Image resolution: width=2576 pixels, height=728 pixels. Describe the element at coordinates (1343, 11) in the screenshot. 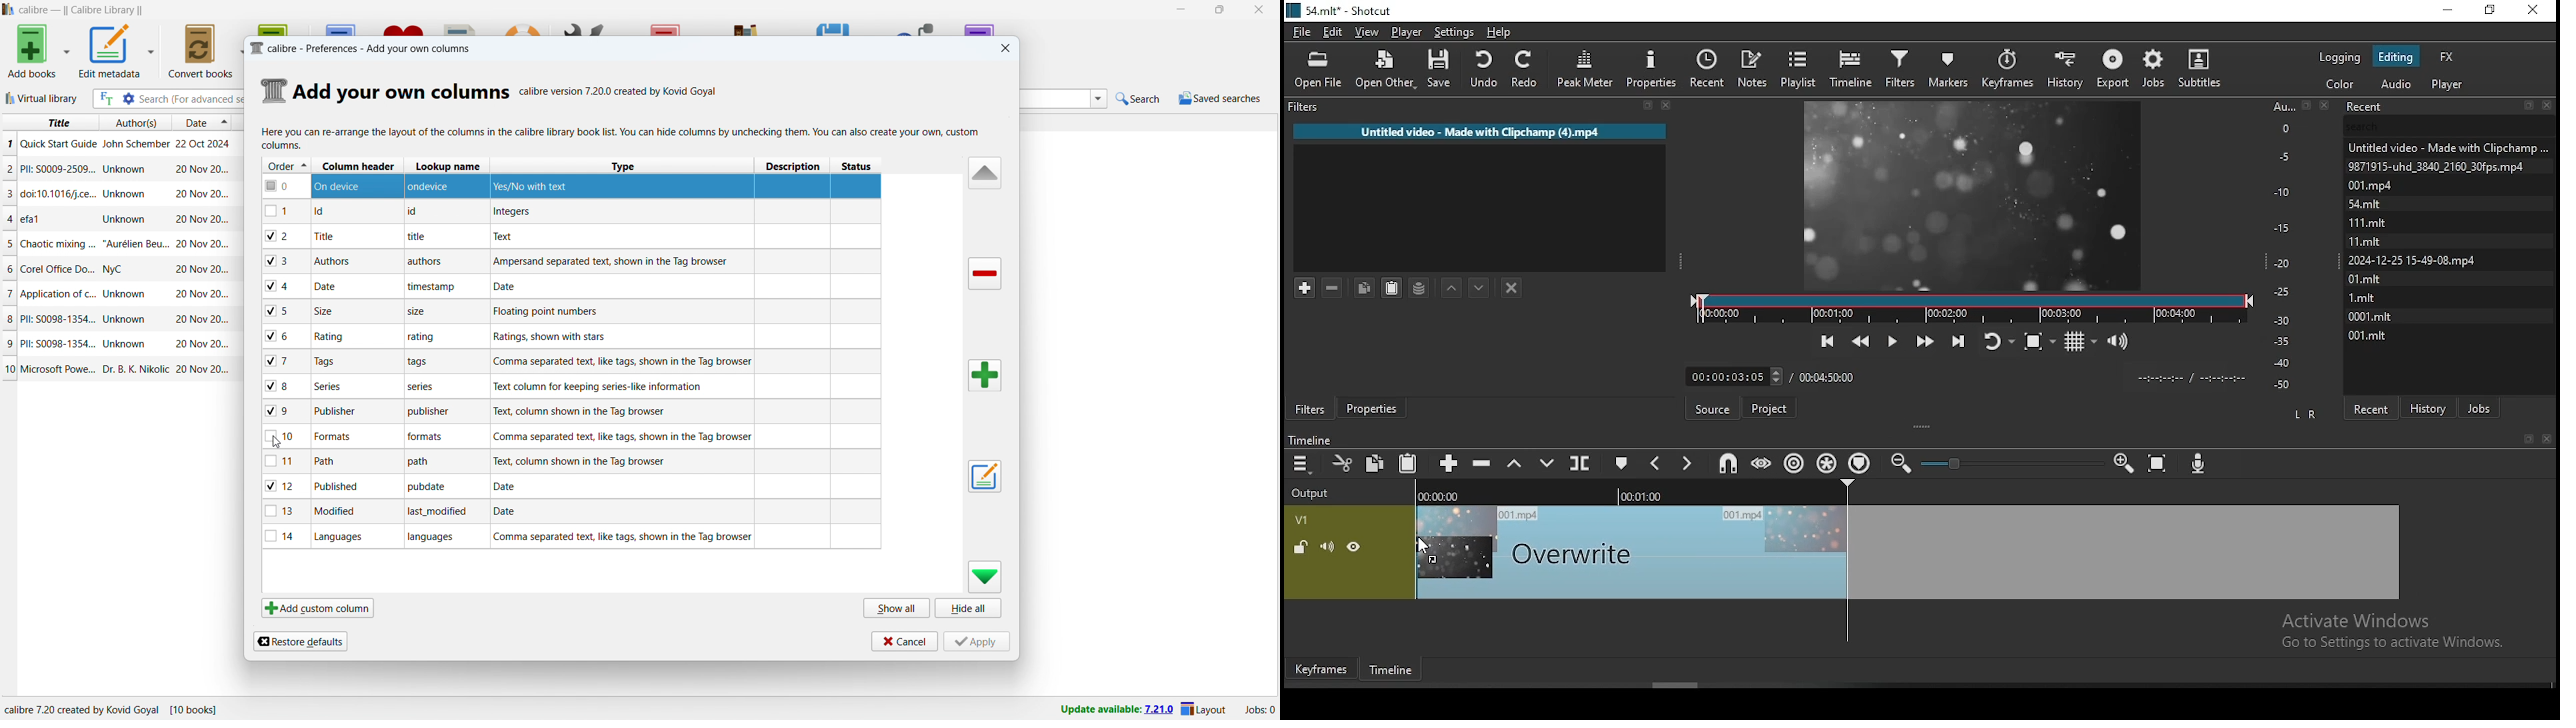

I see `icon and file name` at that location.